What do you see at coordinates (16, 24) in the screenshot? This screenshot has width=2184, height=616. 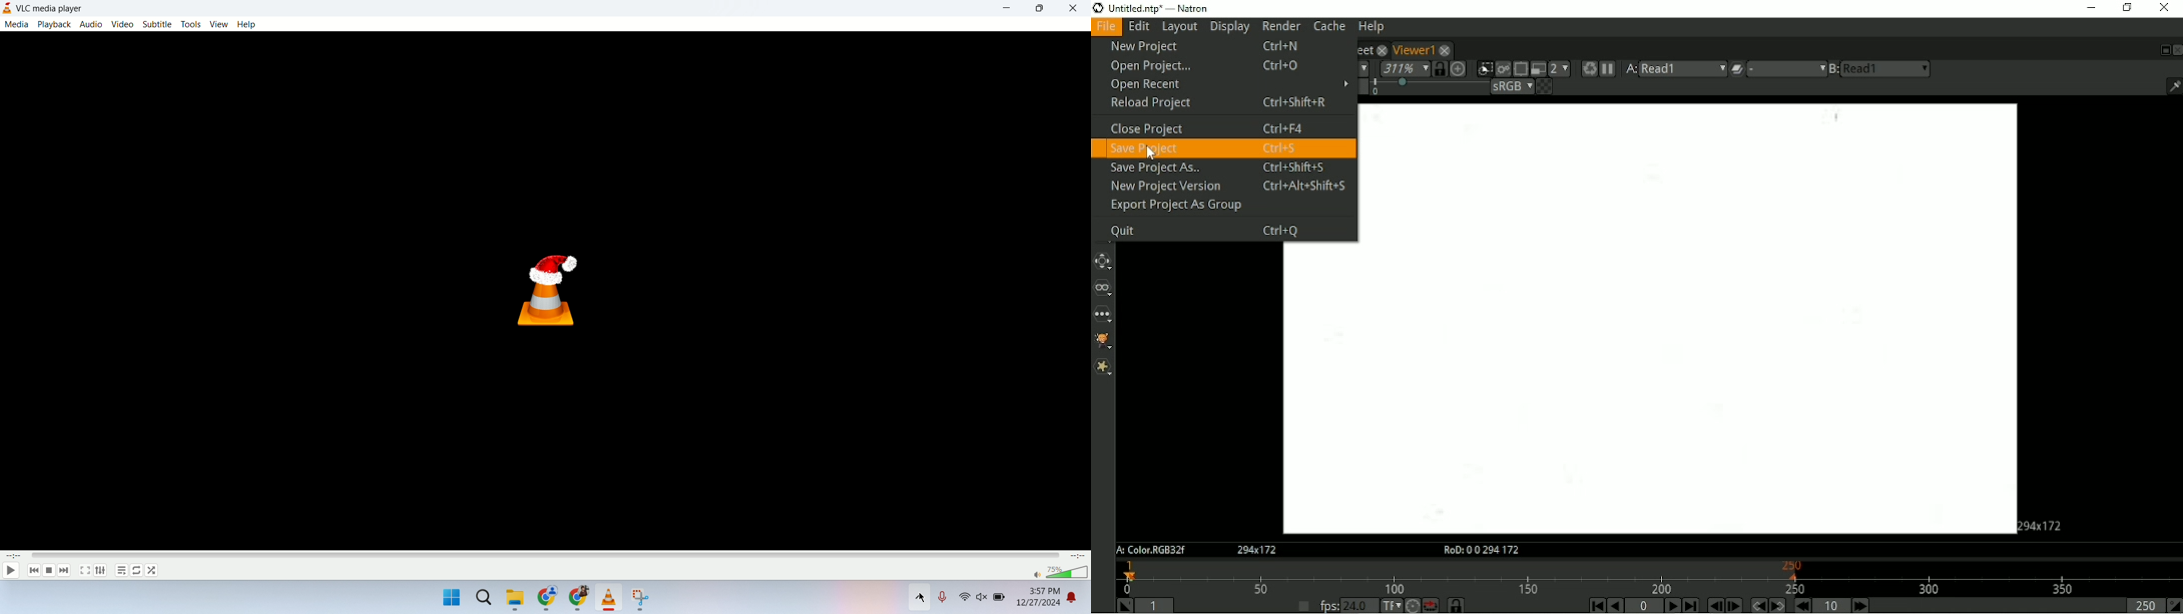 I see `media` at bounding box center [16, 24].